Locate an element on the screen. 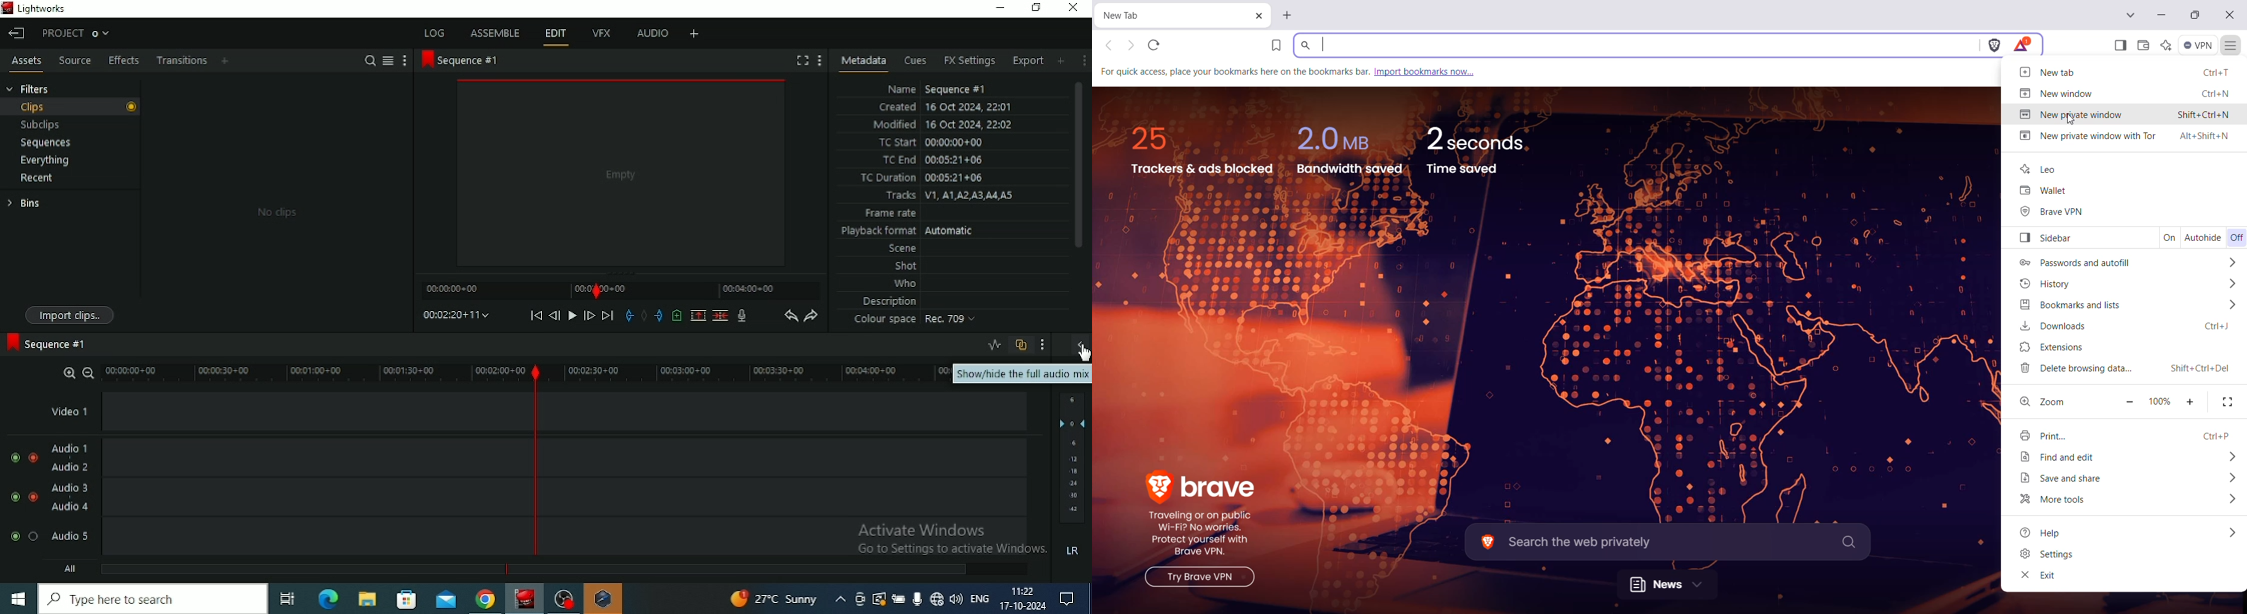 This screenshot has height=616, width=2268. Google Chrome is located at coordinates (486, 599).